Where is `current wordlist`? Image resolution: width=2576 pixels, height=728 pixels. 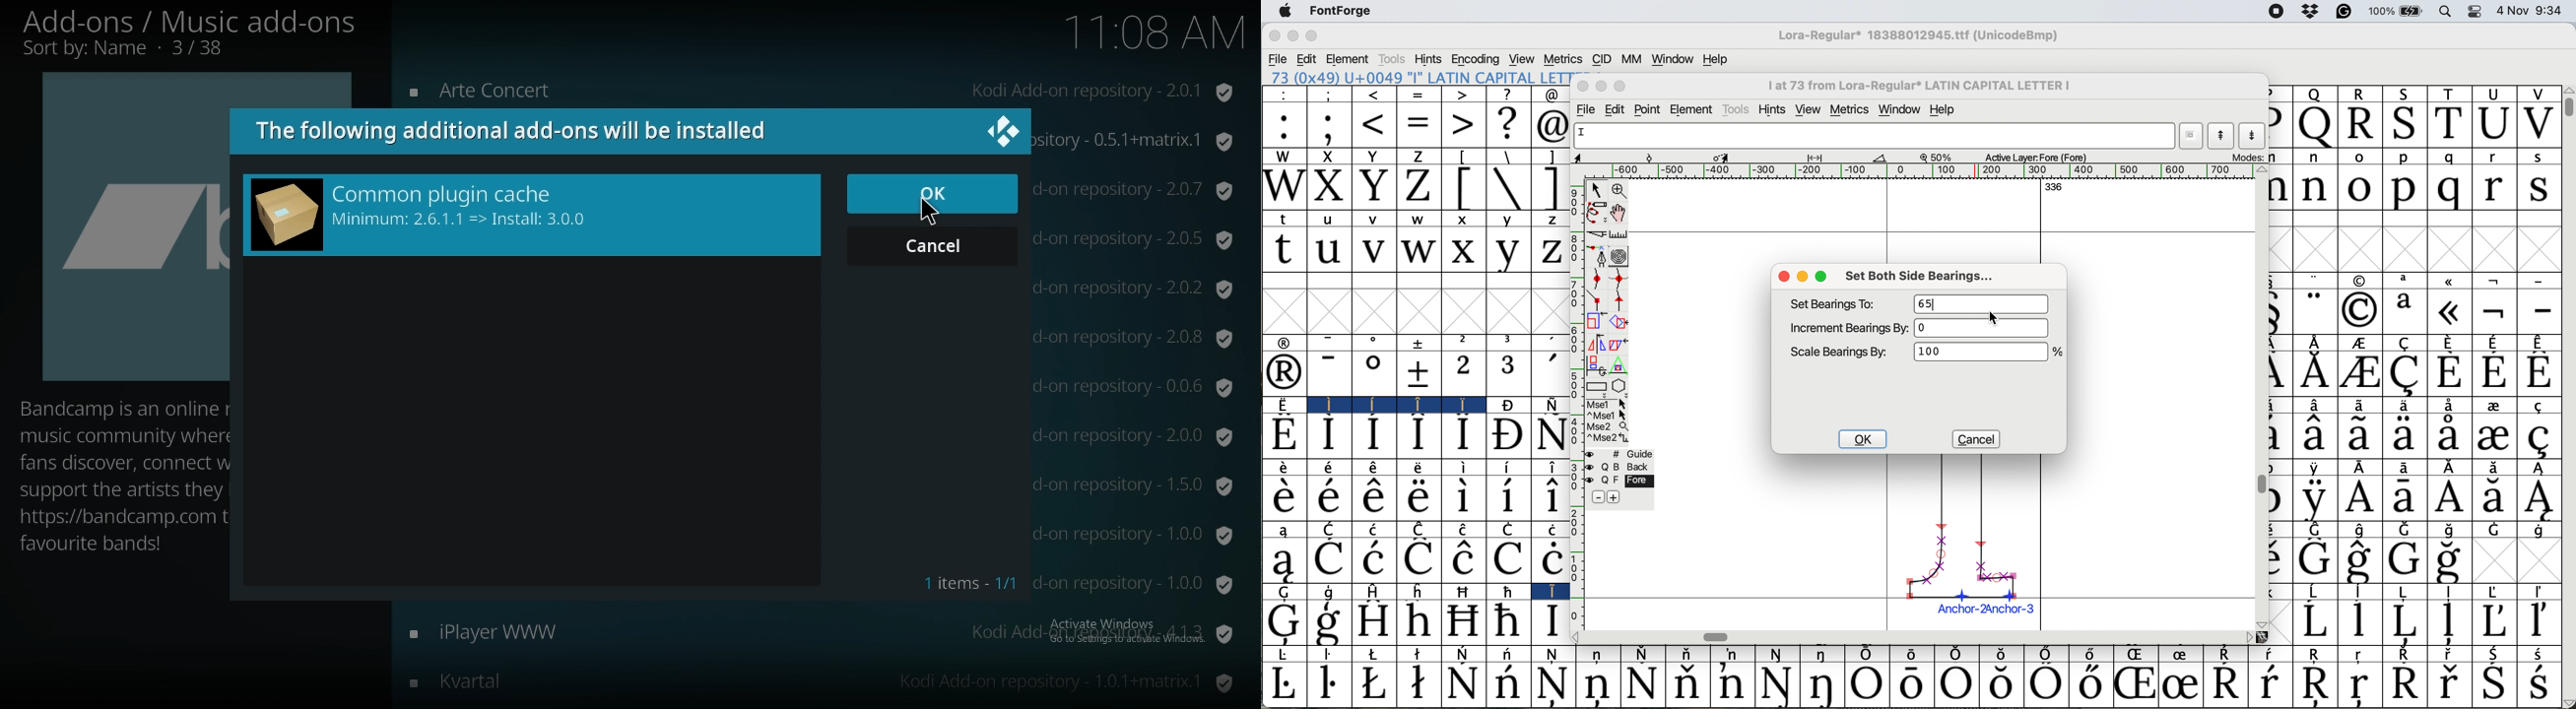
current wordlist is located at coordinates (2193, 136).